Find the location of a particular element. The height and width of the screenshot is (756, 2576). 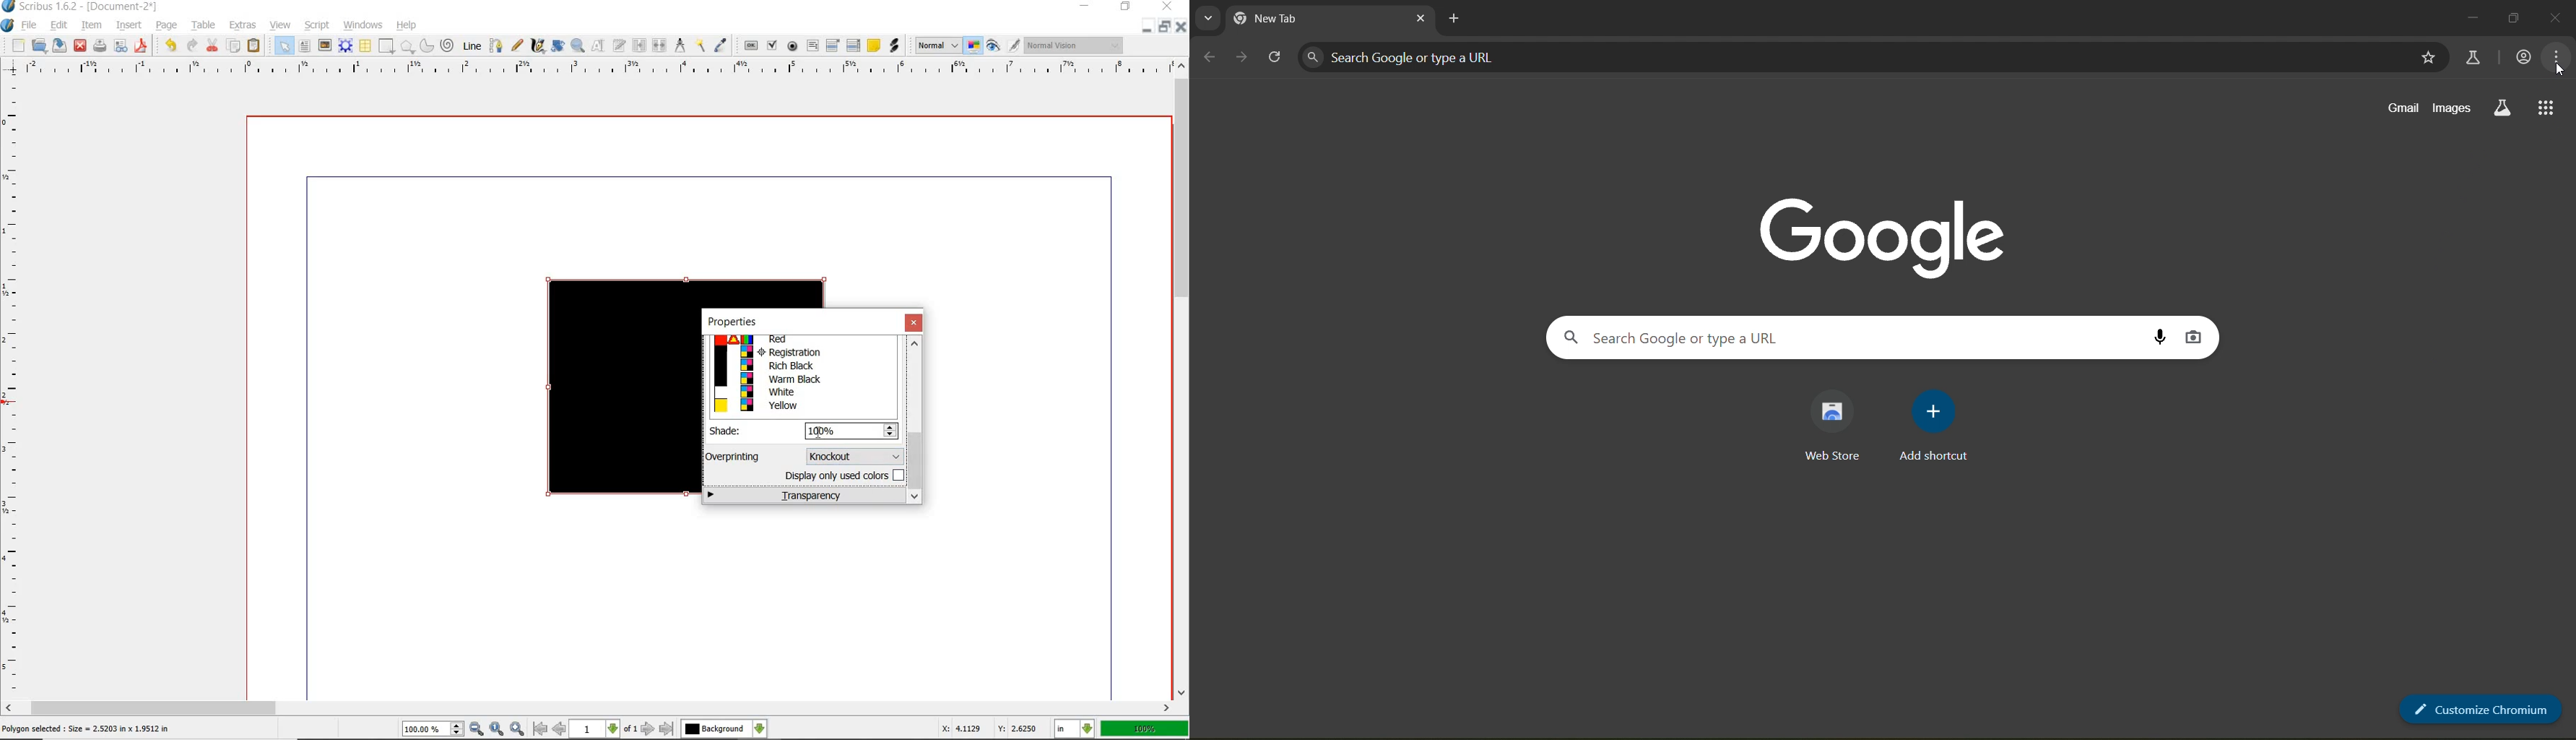

save is located at coordinates (59, 47).